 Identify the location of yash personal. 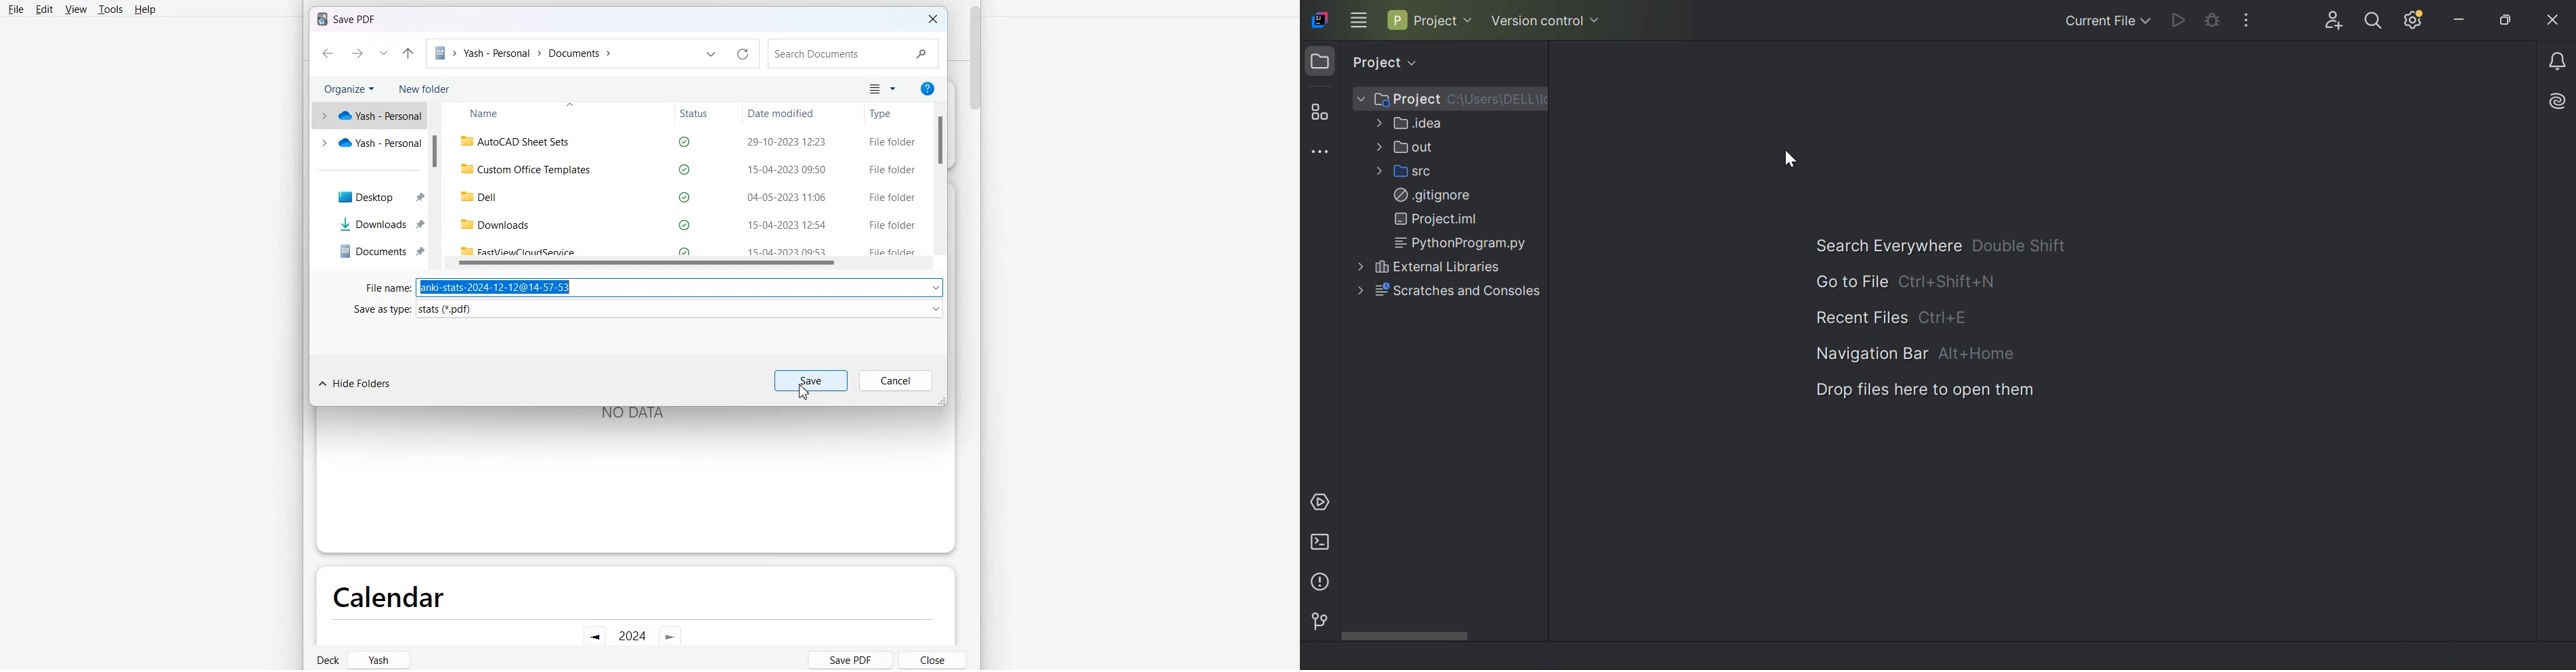
(368, 117).